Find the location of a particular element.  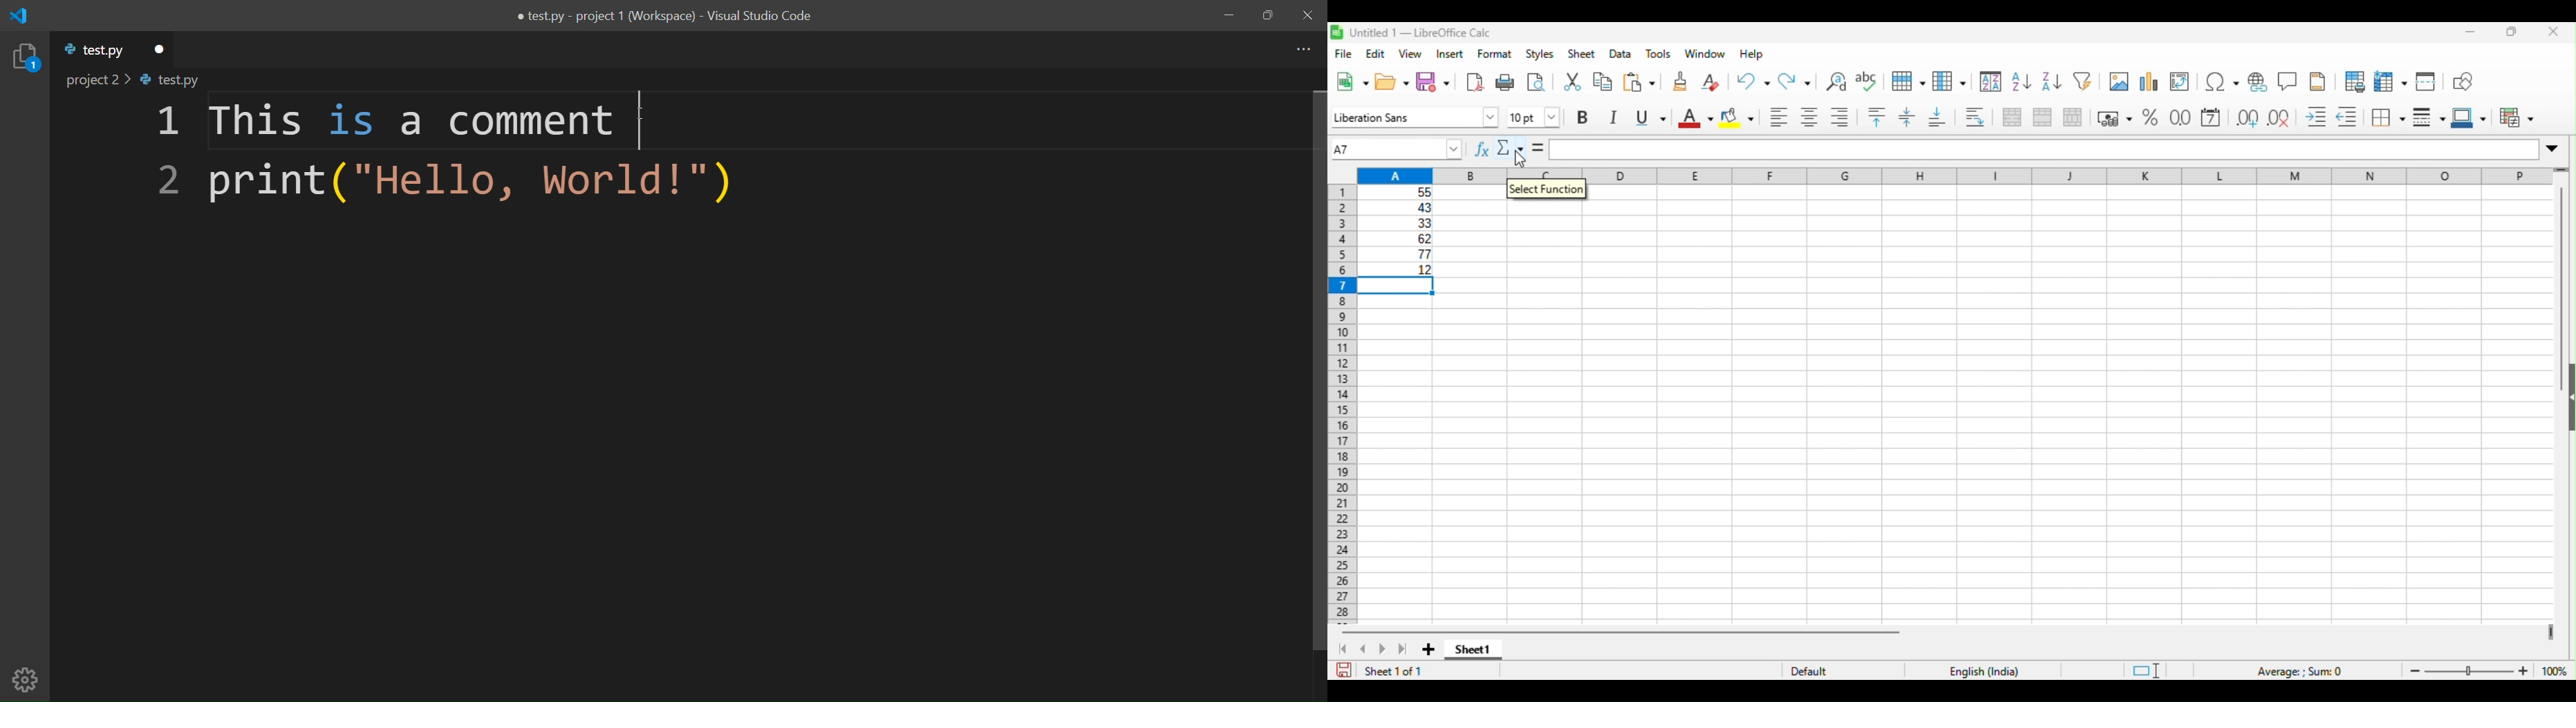

code line number is located at coordinates (162, 155).